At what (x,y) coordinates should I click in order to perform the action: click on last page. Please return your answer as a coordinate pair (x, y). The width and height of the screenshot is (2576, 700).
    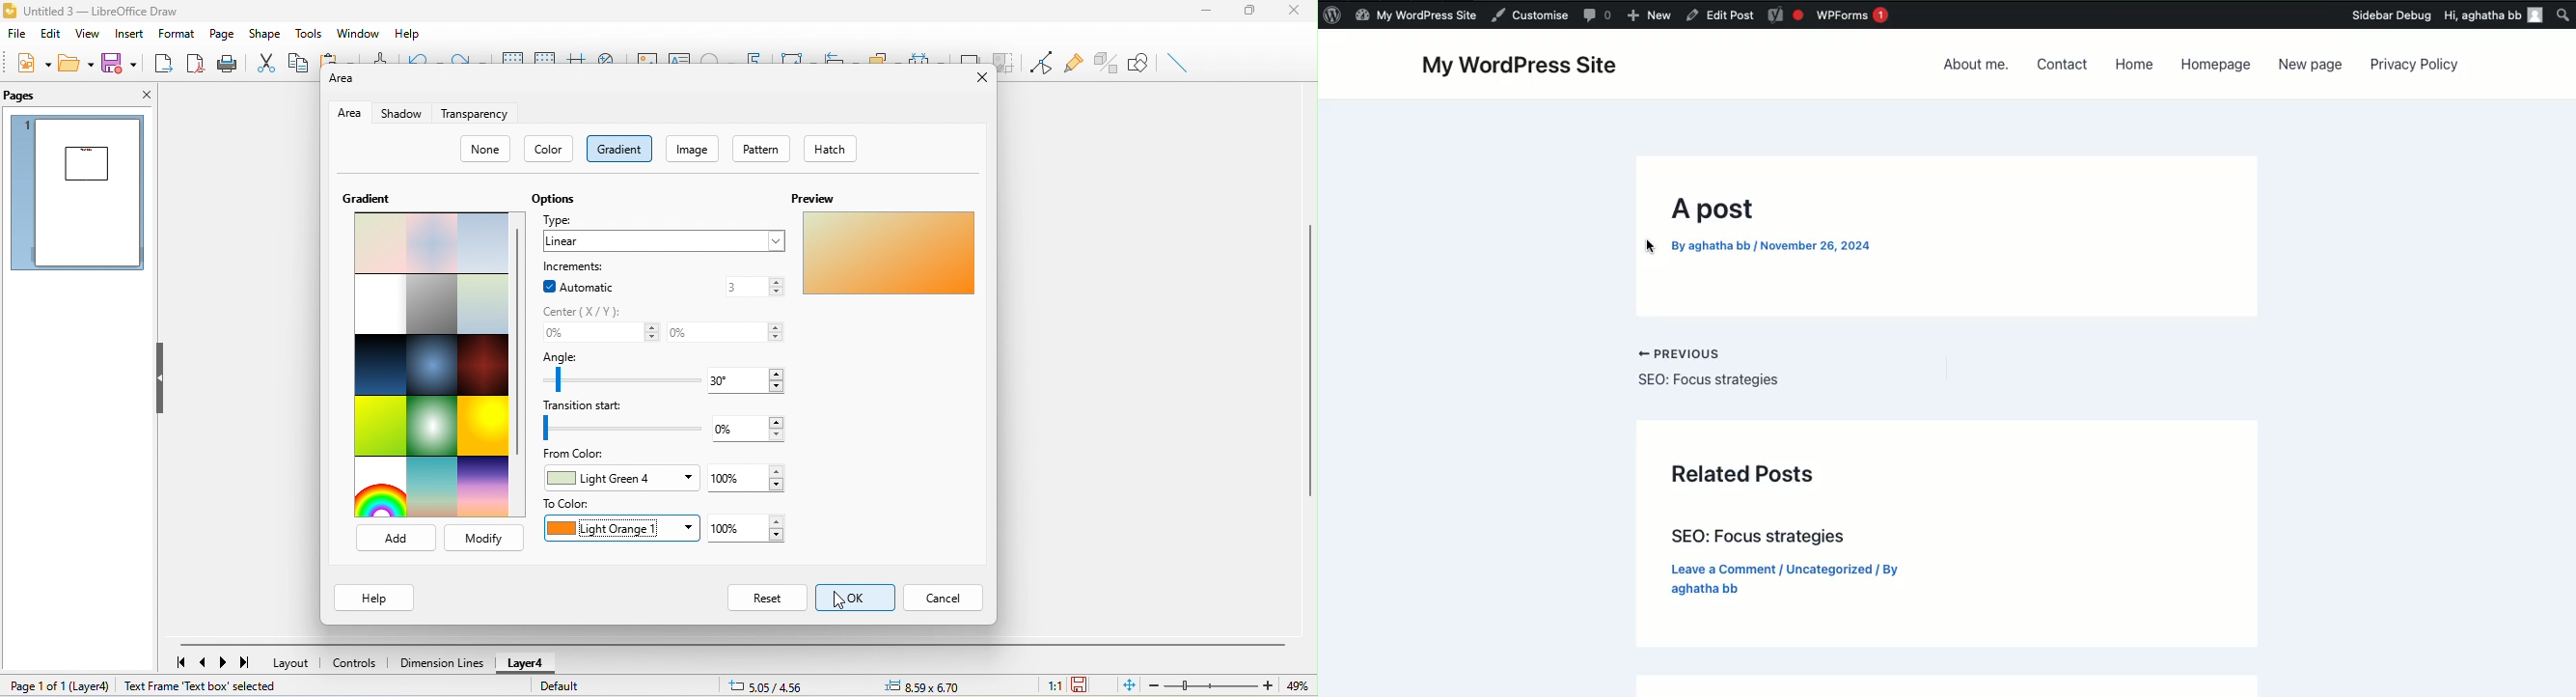
    Looking at the image, I should click on (250, 665).